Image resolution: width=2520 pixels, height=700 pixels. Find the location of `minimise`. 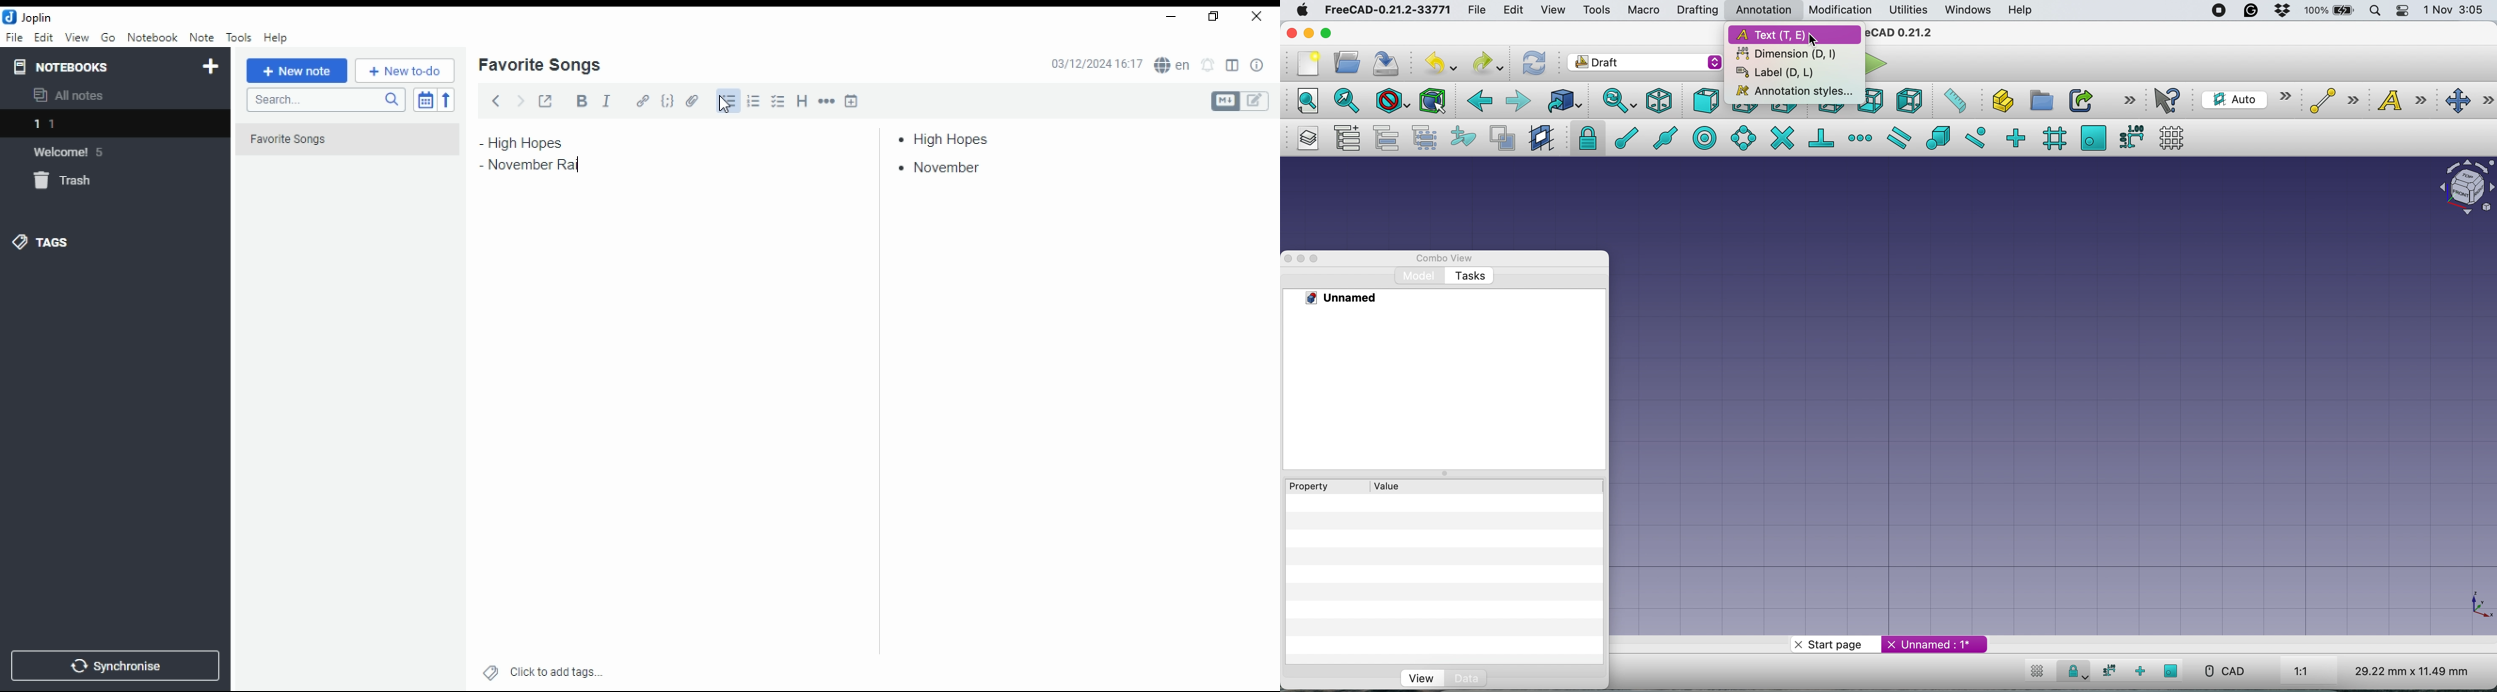

minimise is located at coordinates (1307, 33).